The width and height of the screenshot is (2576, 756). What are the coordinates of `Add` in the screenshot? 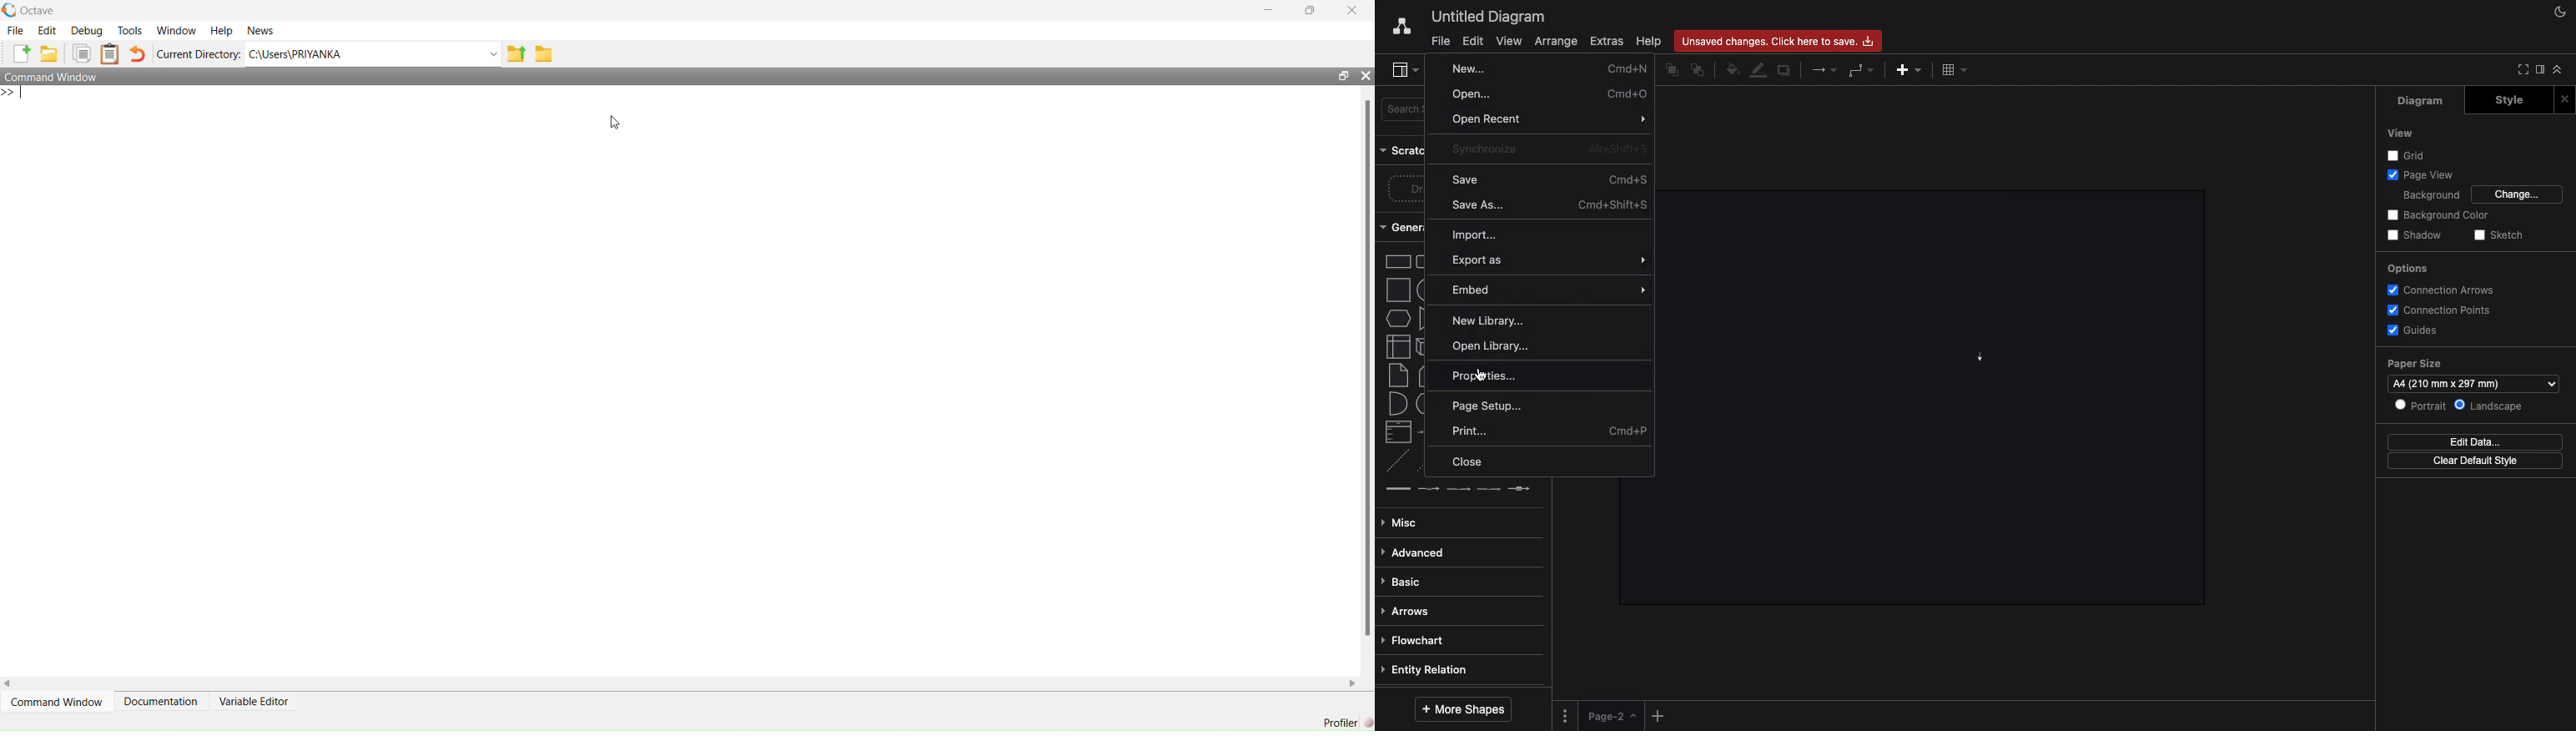 It's located at (1660, 713).